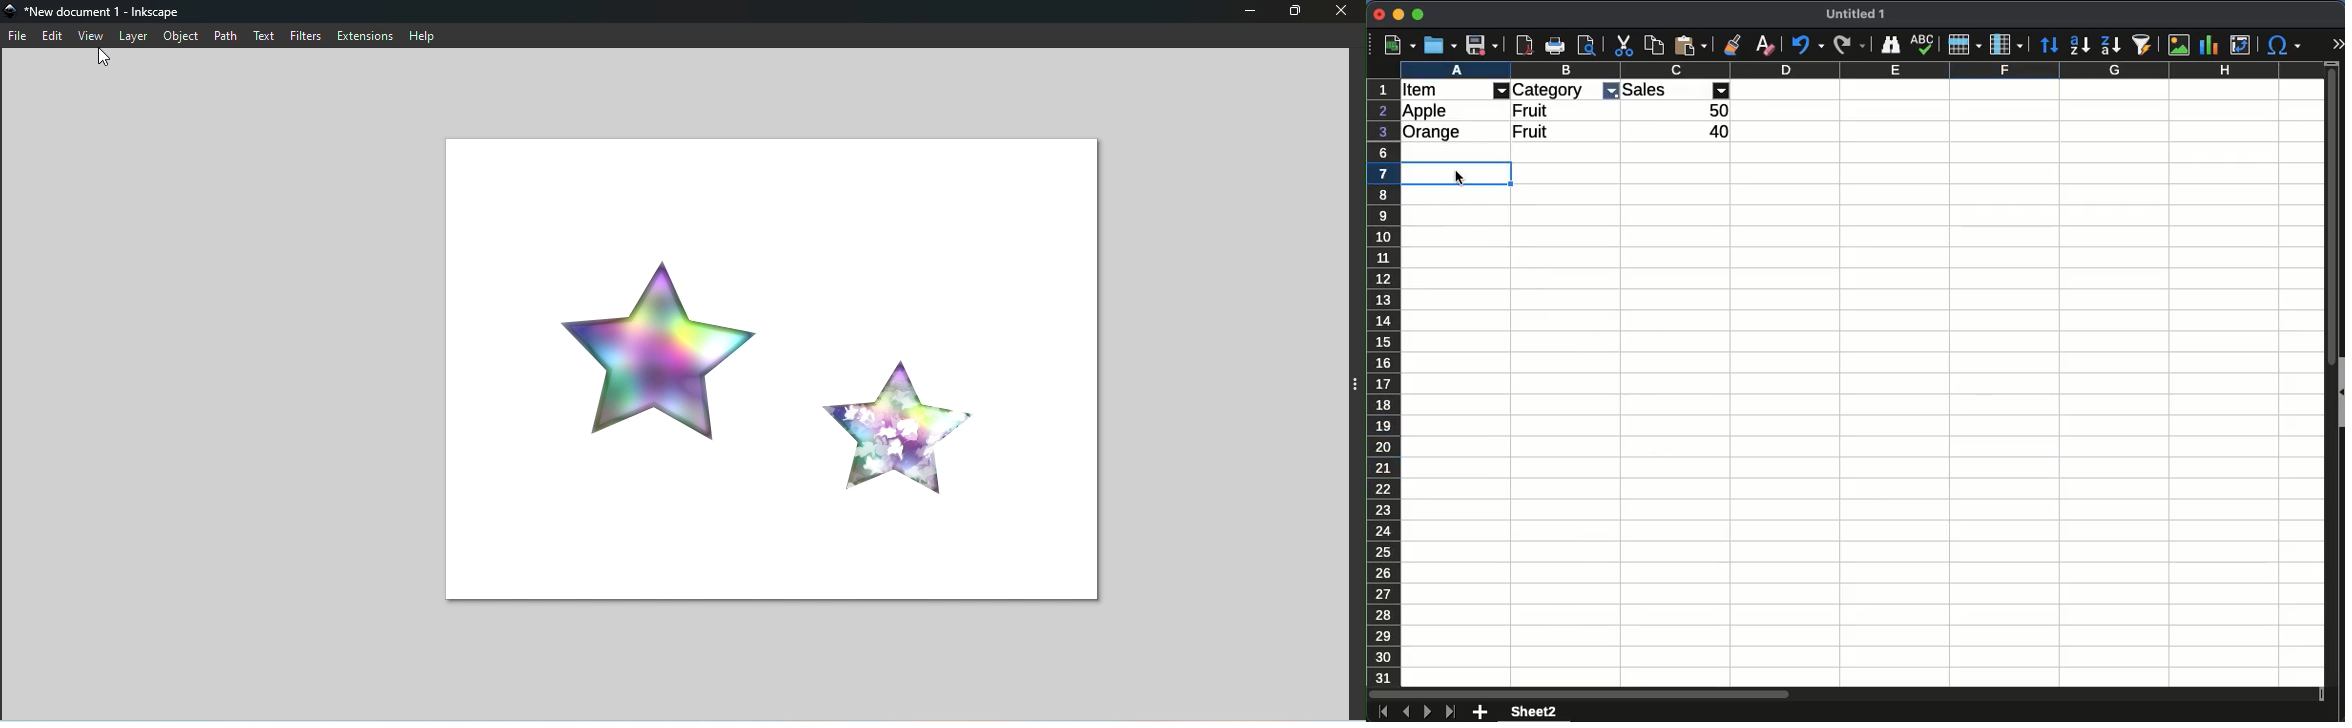 This screenshot has height=728, width=2352. Describe the element at coordinates (2336, 43) in the screenshot. I see `expand` at that location.